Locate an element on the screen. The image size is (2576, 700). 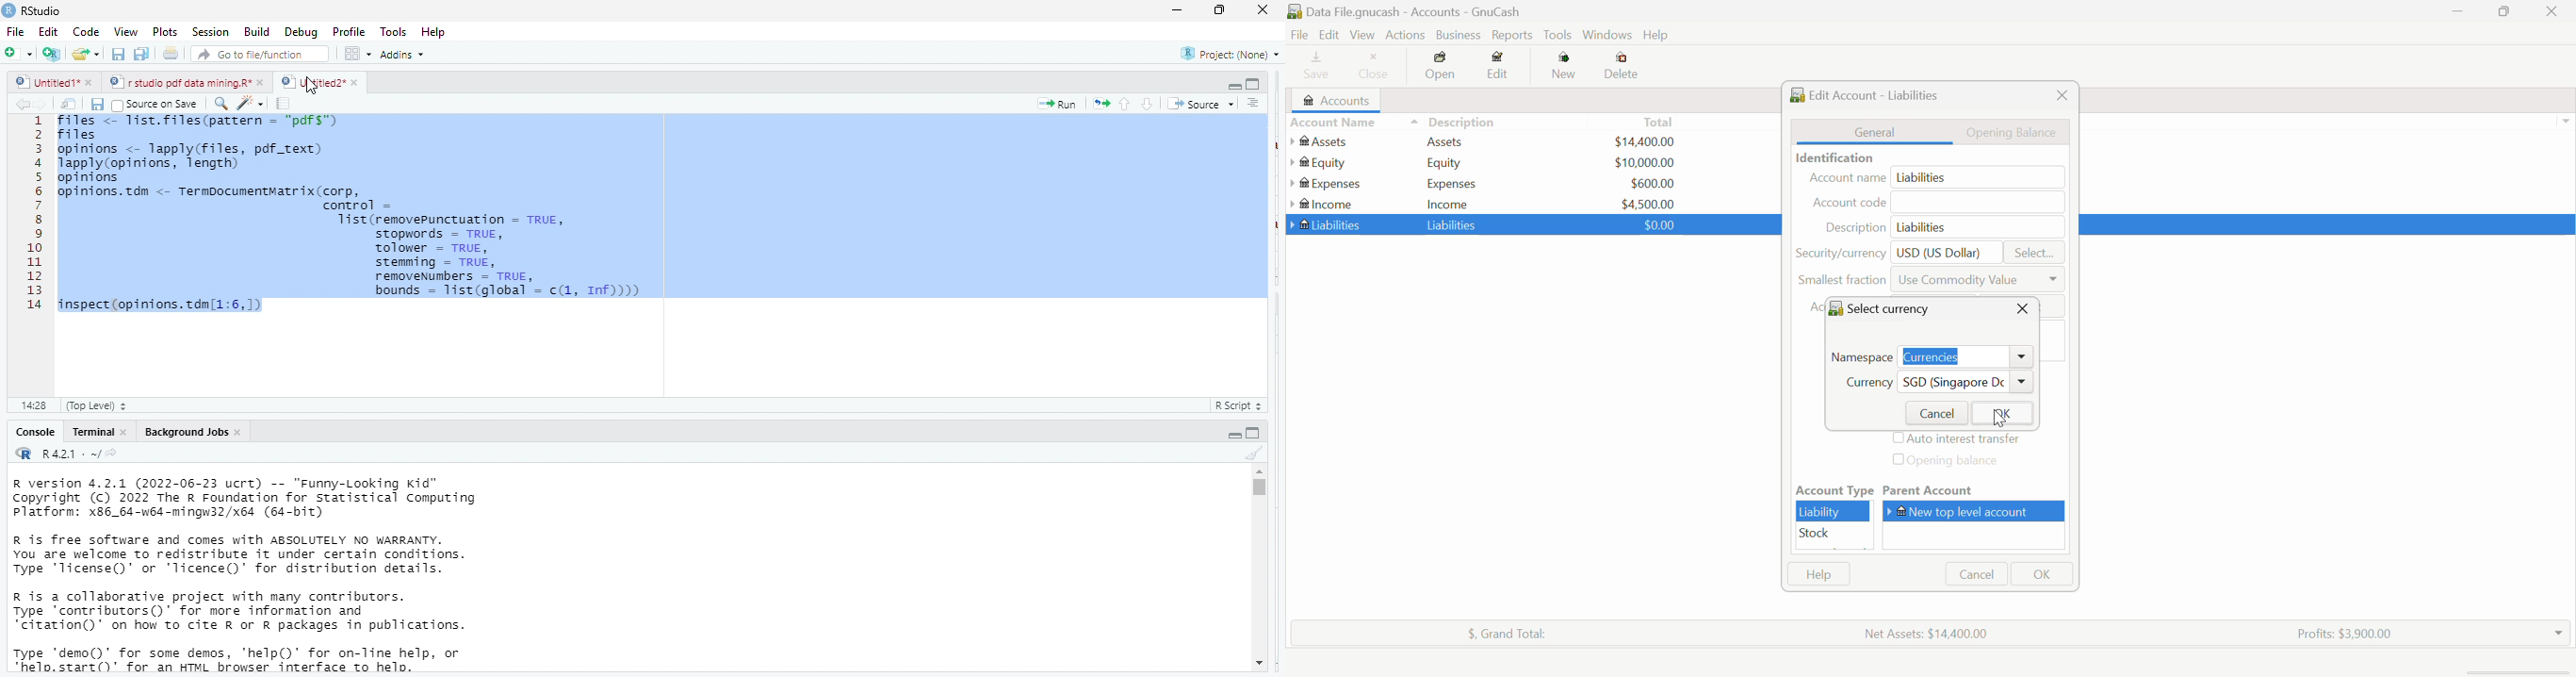
code tools is located at coordinates (250, 102).